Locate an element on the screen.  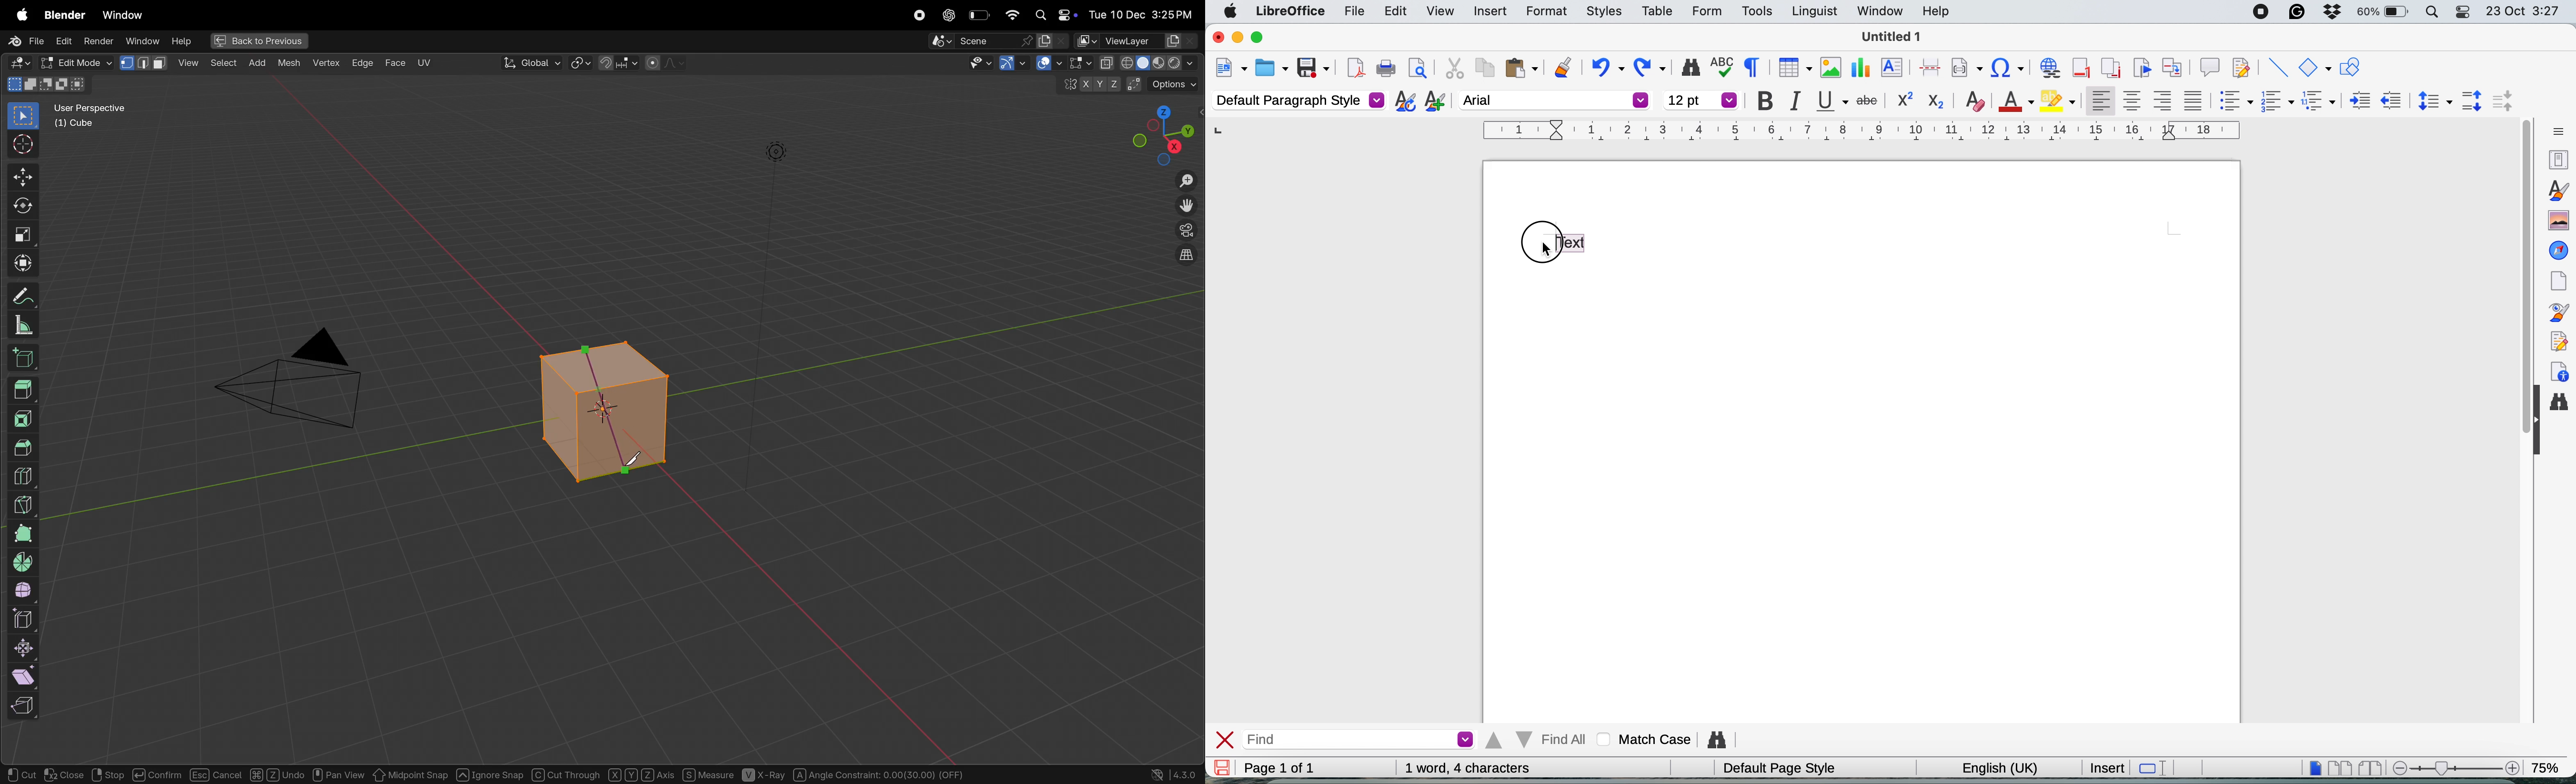
strikethrough is located at coordinates (1868, 101).